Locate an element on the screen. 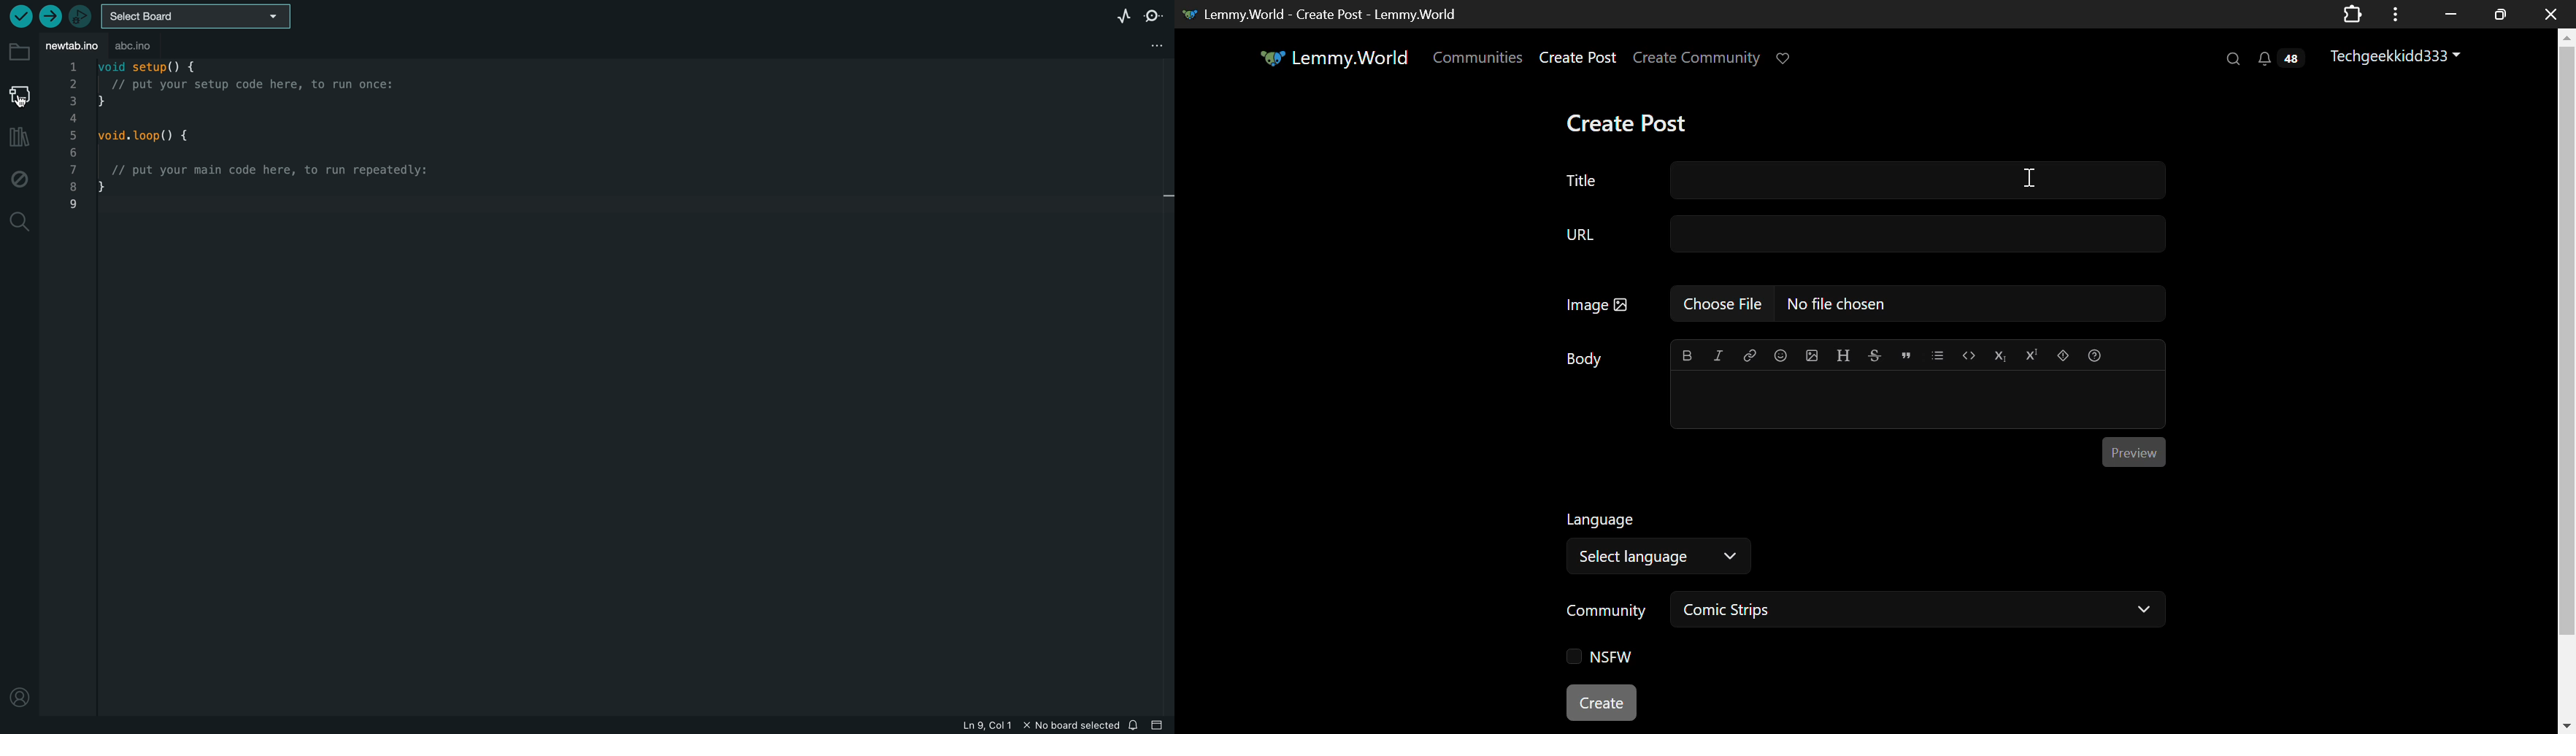 This screenshot has width=2576, height=756. quote is located at coordinates (1906, 355).